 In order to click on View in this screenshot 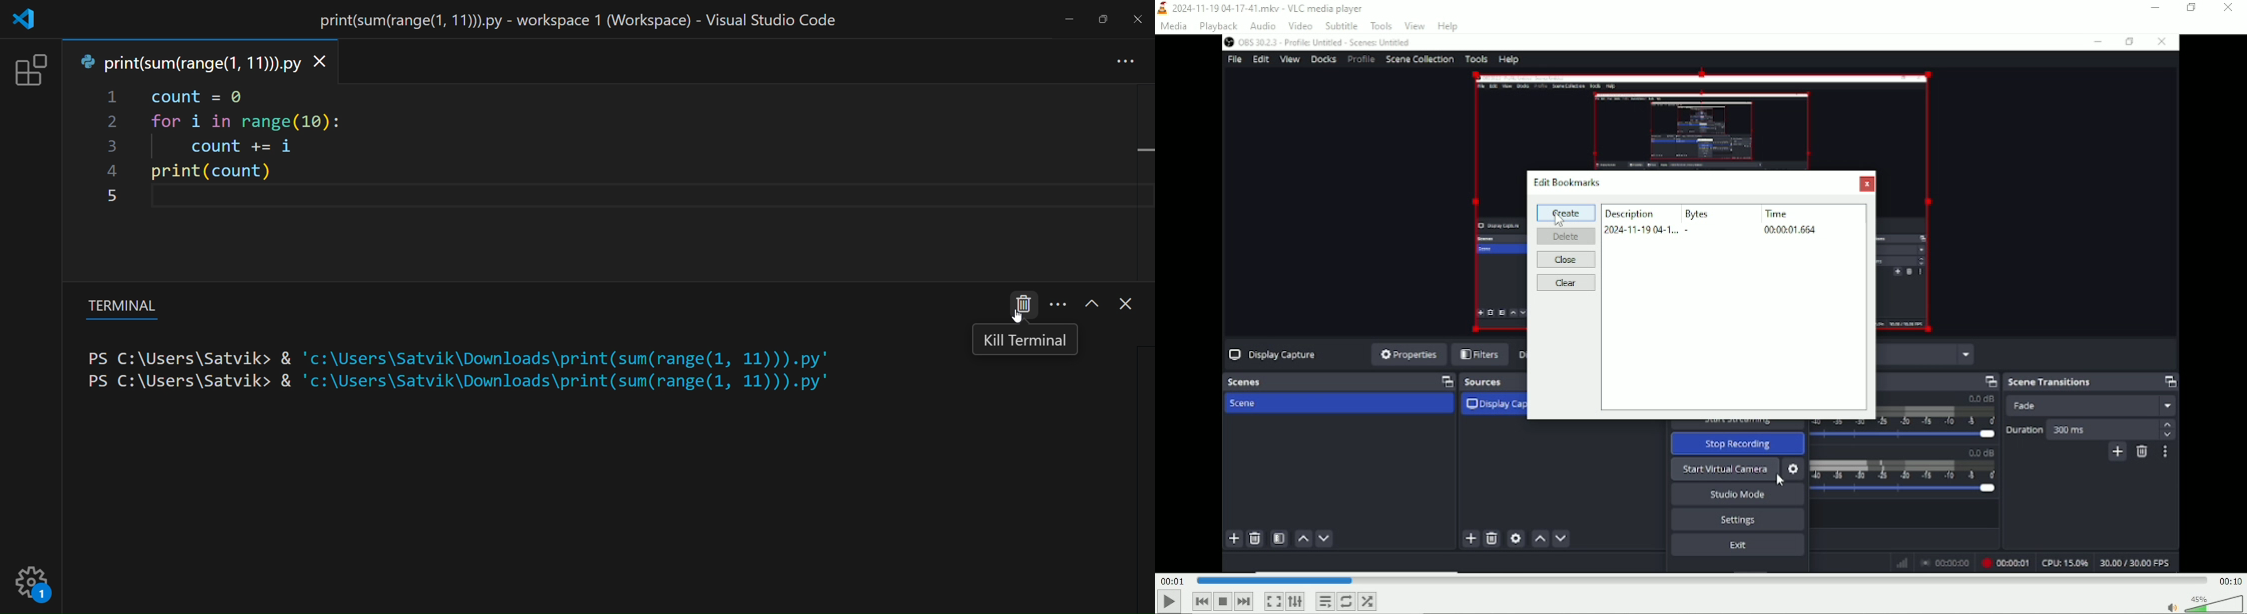, I will do `click(1413, 26)`.